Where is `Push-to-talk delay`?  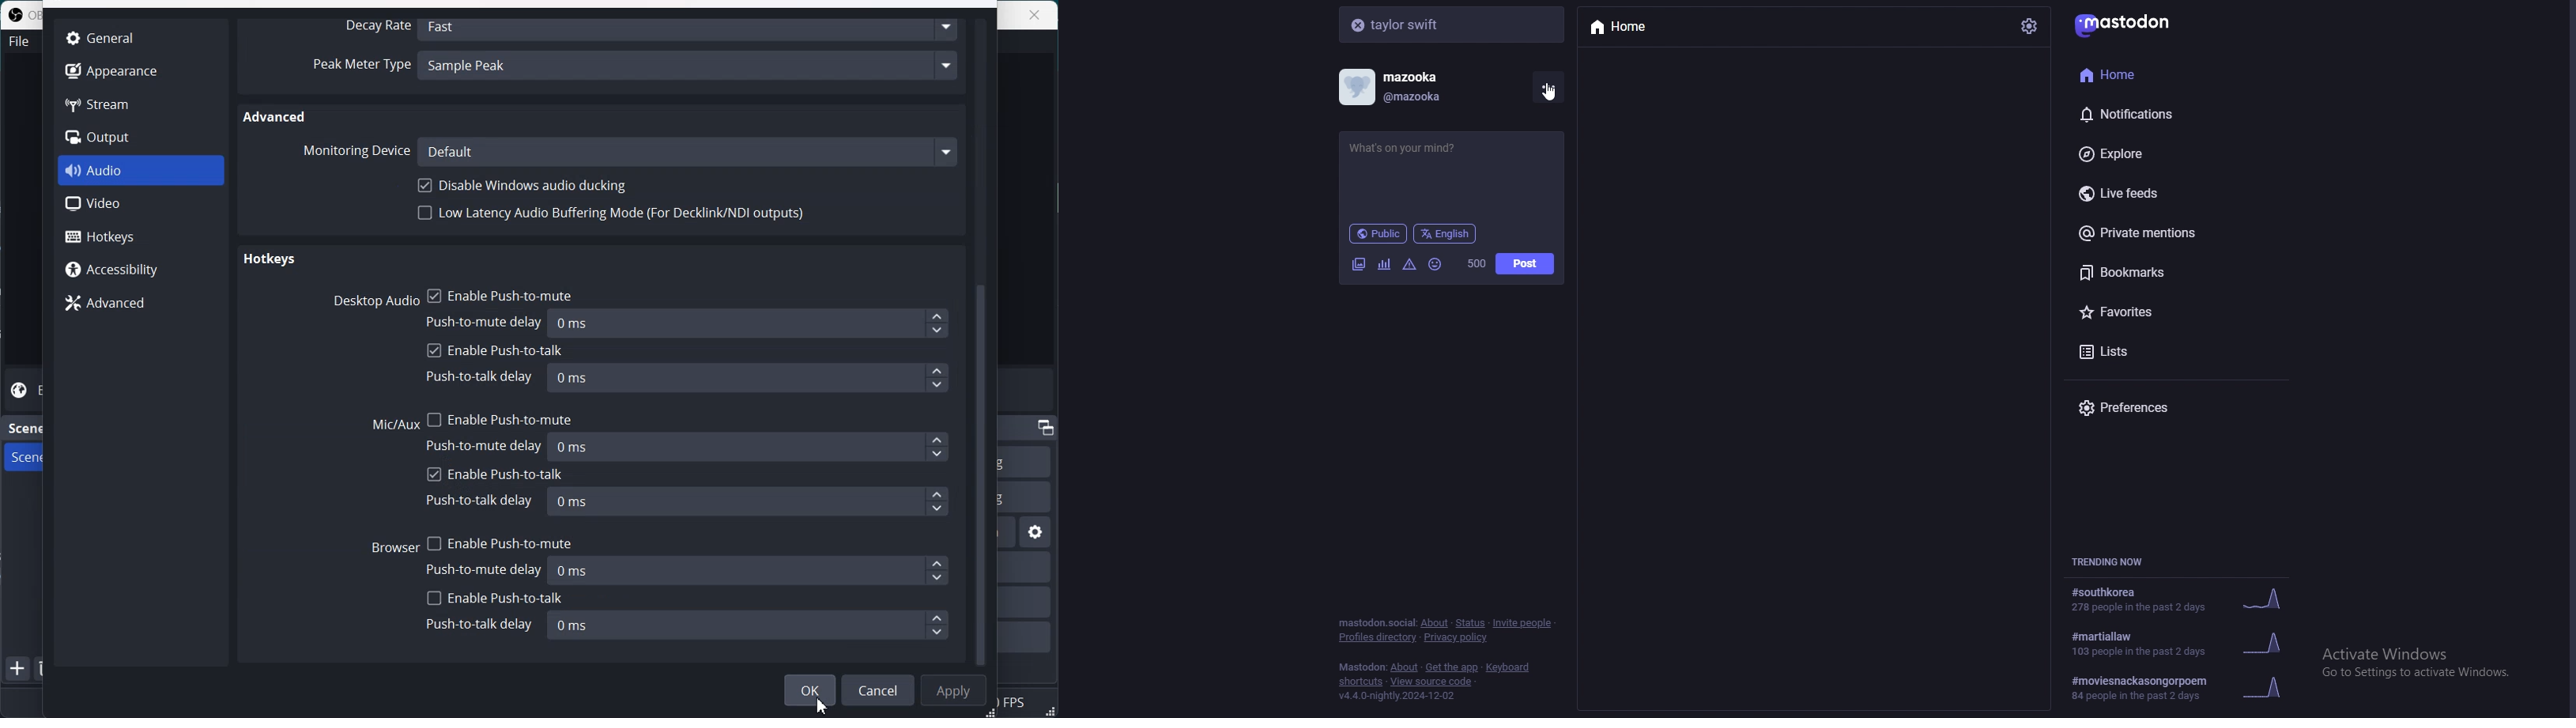 Push-to-talk delay is located at coordinates (480, 378).